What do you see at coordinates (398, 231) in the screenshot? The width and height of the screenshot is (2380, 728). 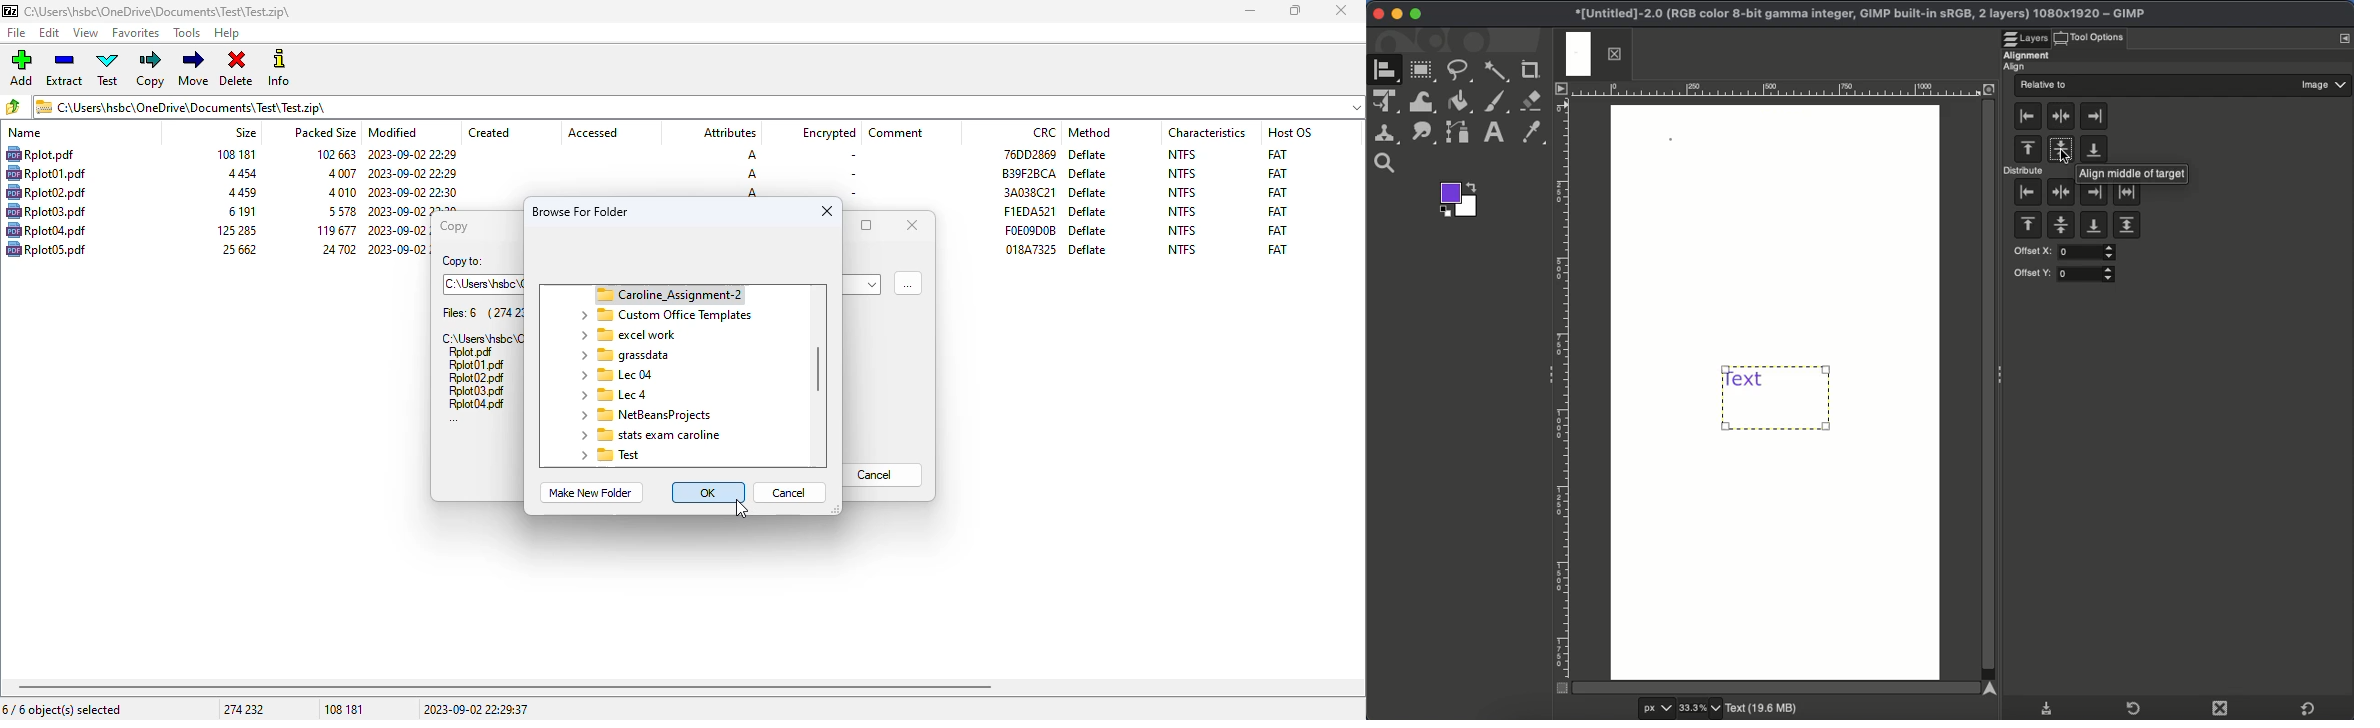 I see `modified date & time` at bounding box center [398, 231].